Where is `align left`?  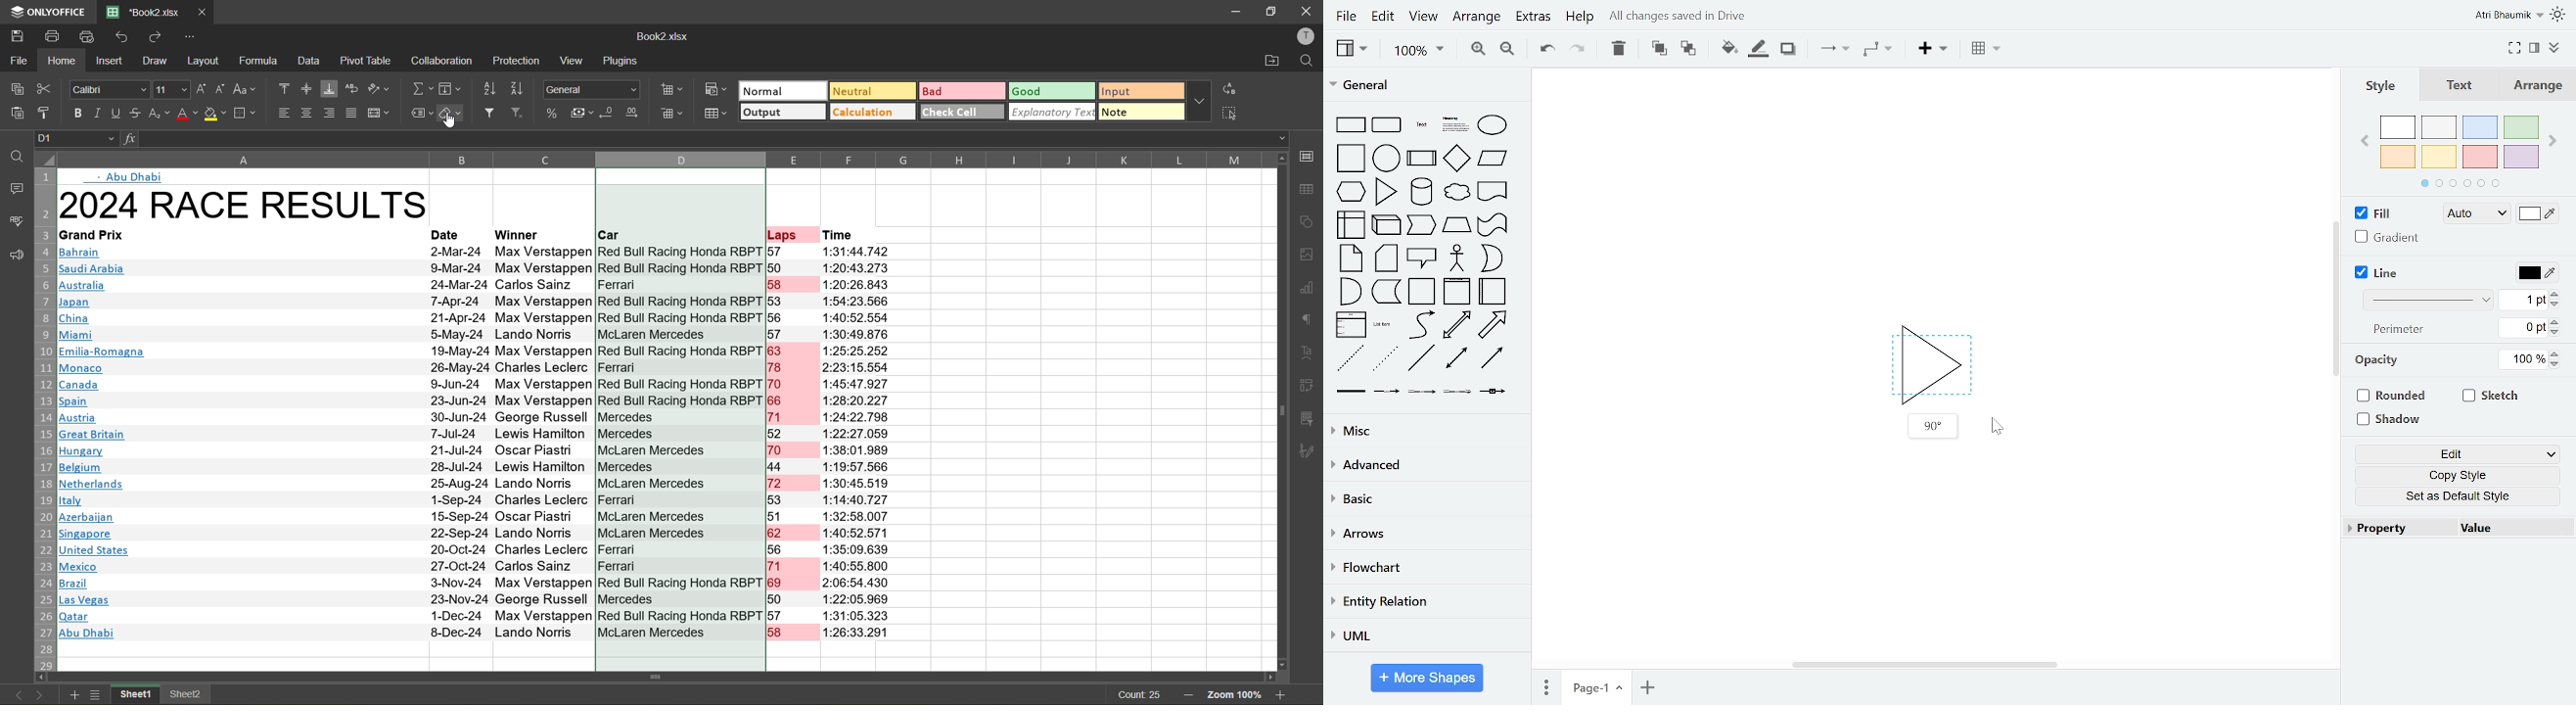
align left is located at coordinates (284, 112).